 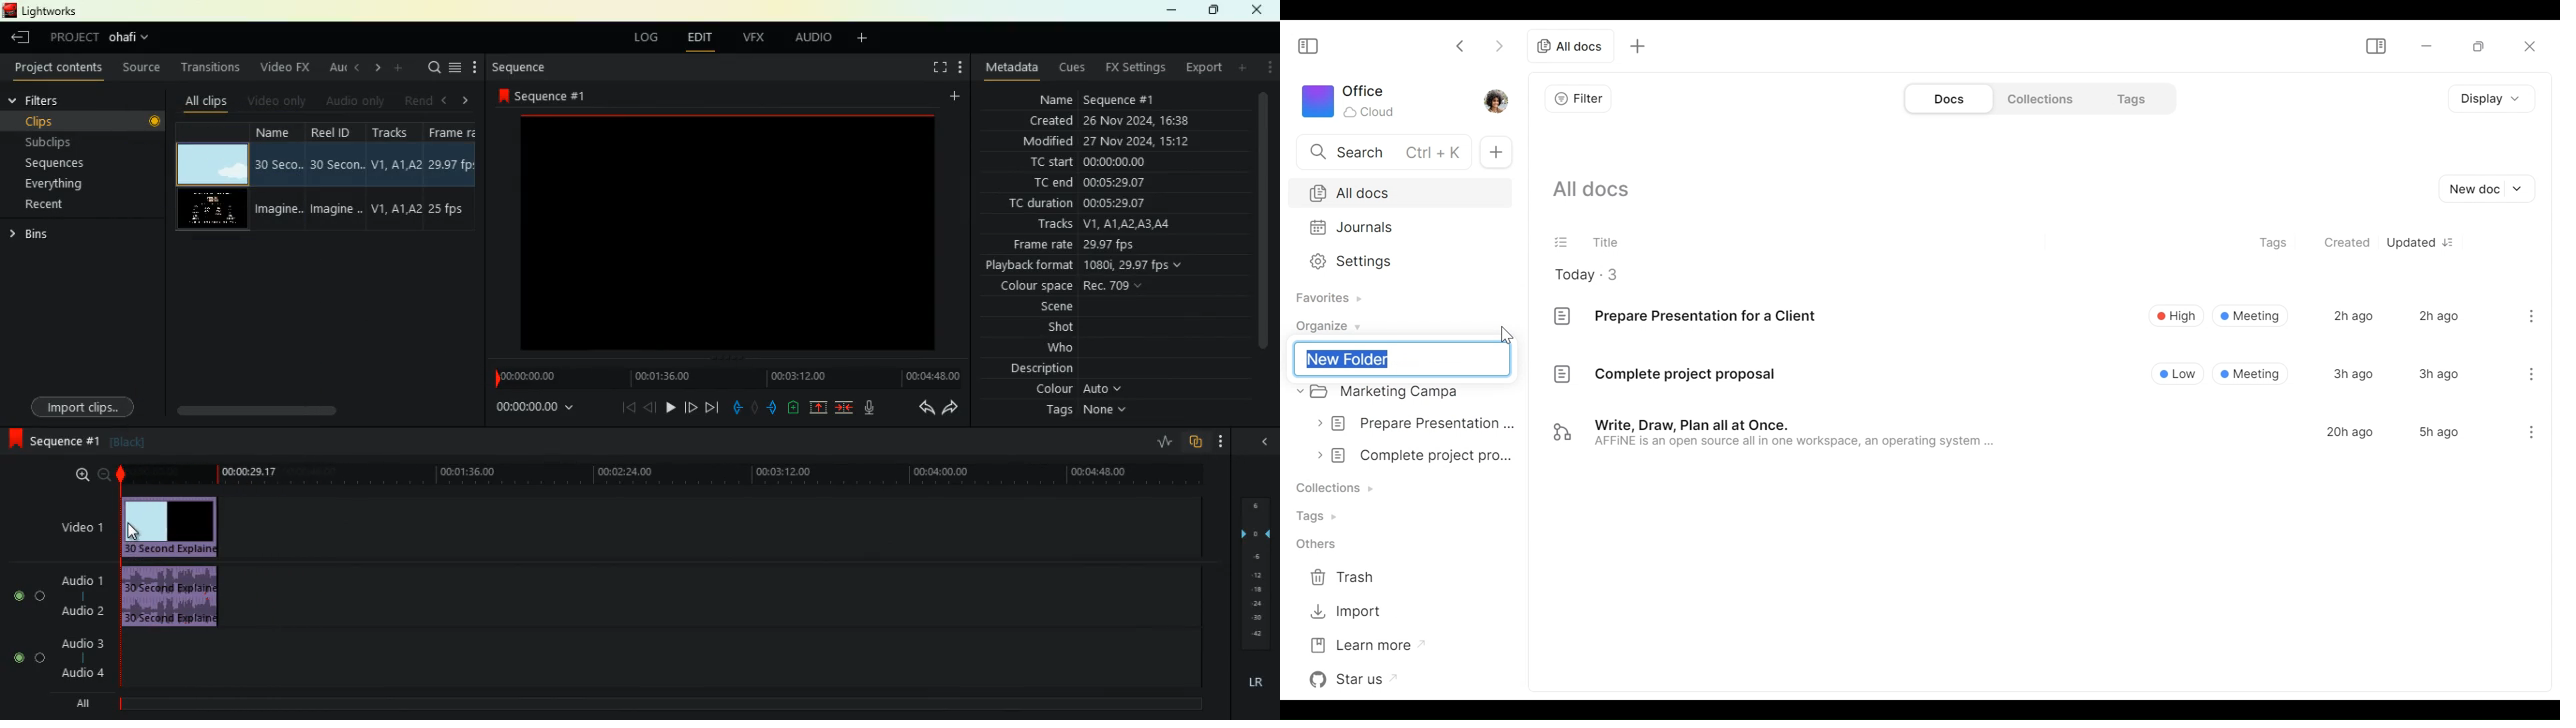 I want to click on on, so click(x=22, y=595).